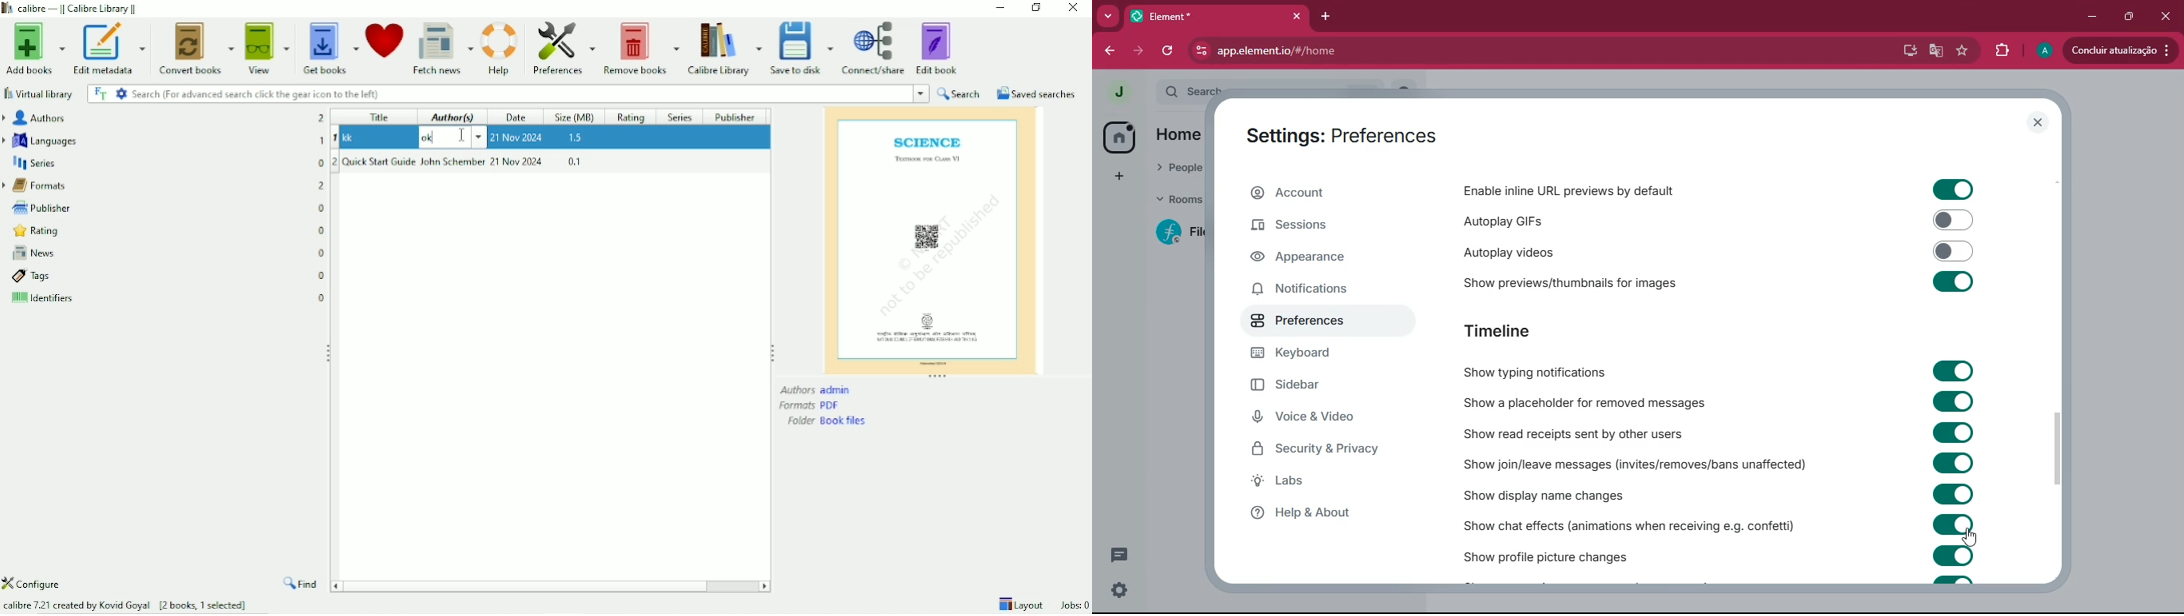 This screenshot has width=2184, height=616. Describe the element at coordinates (1906, 51) in the screenshot. I see `desktop` at that location.